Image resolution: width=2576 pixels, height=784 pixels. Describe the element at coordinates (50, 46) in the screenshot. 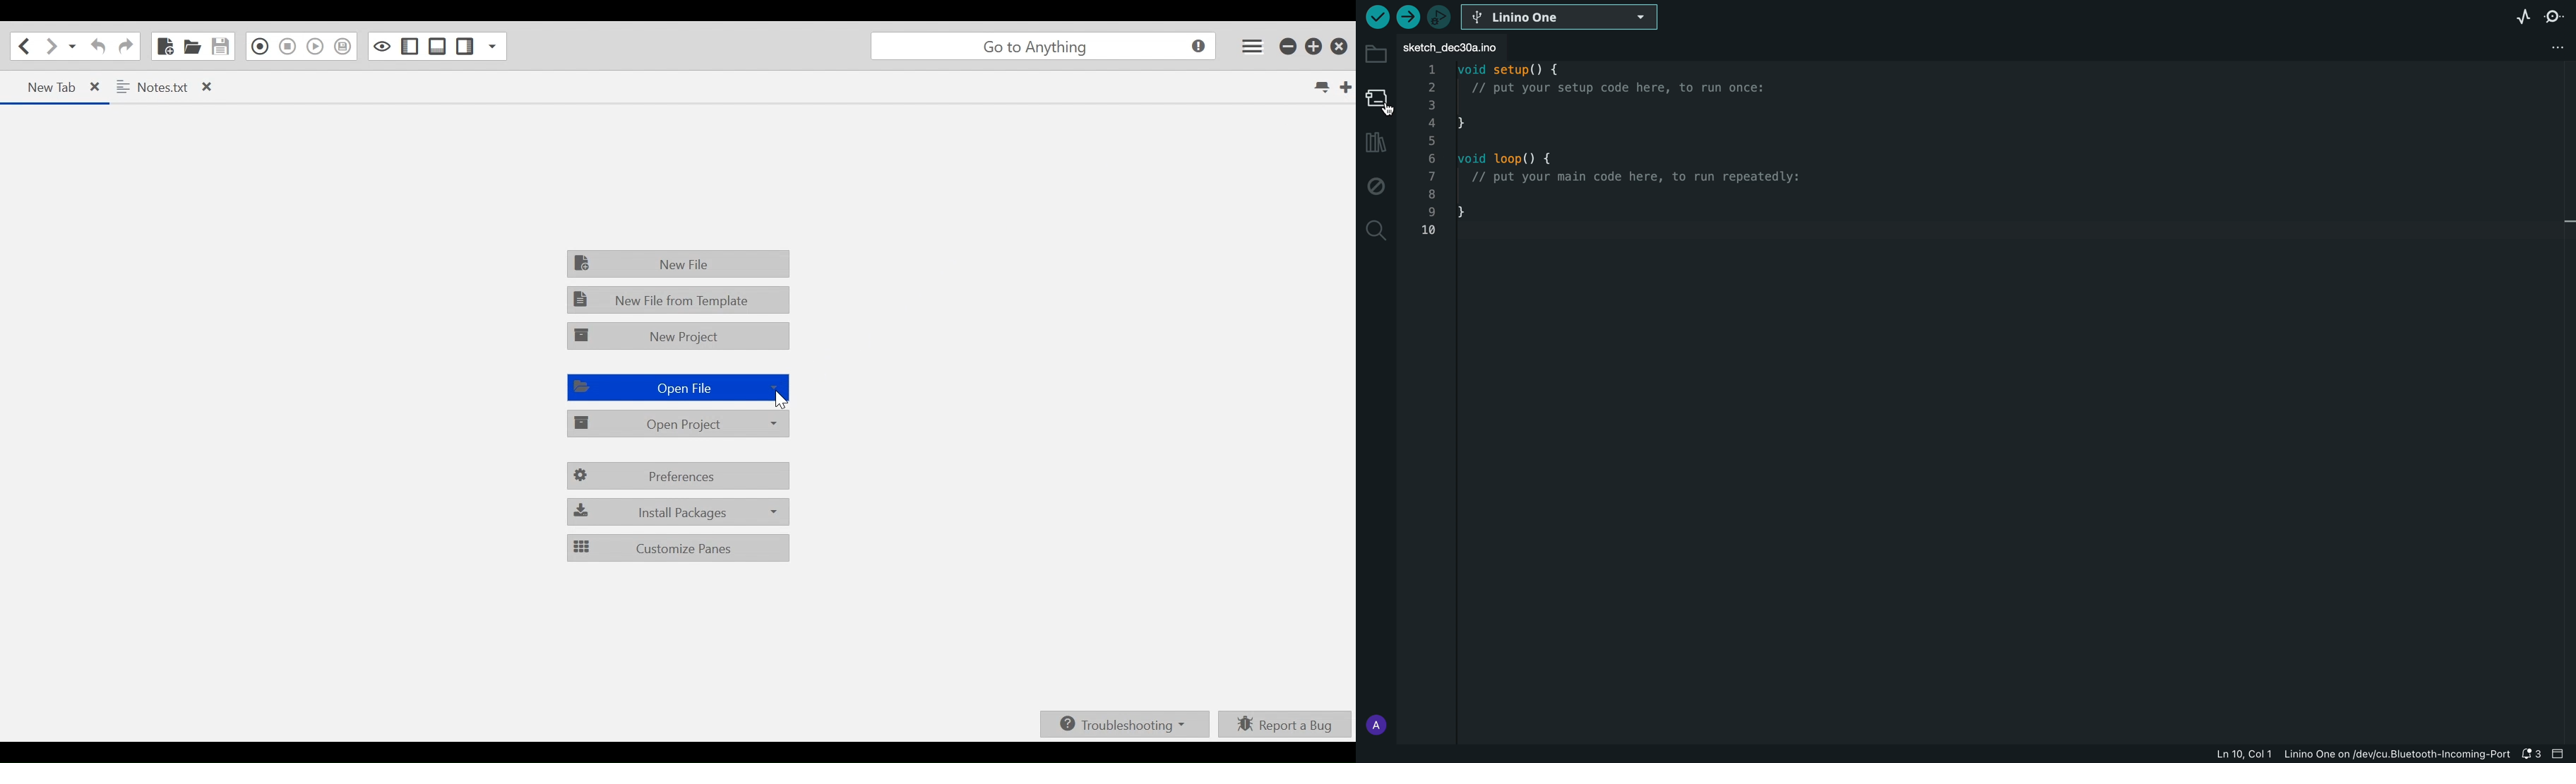

I see `Go Forward one location` at that location.